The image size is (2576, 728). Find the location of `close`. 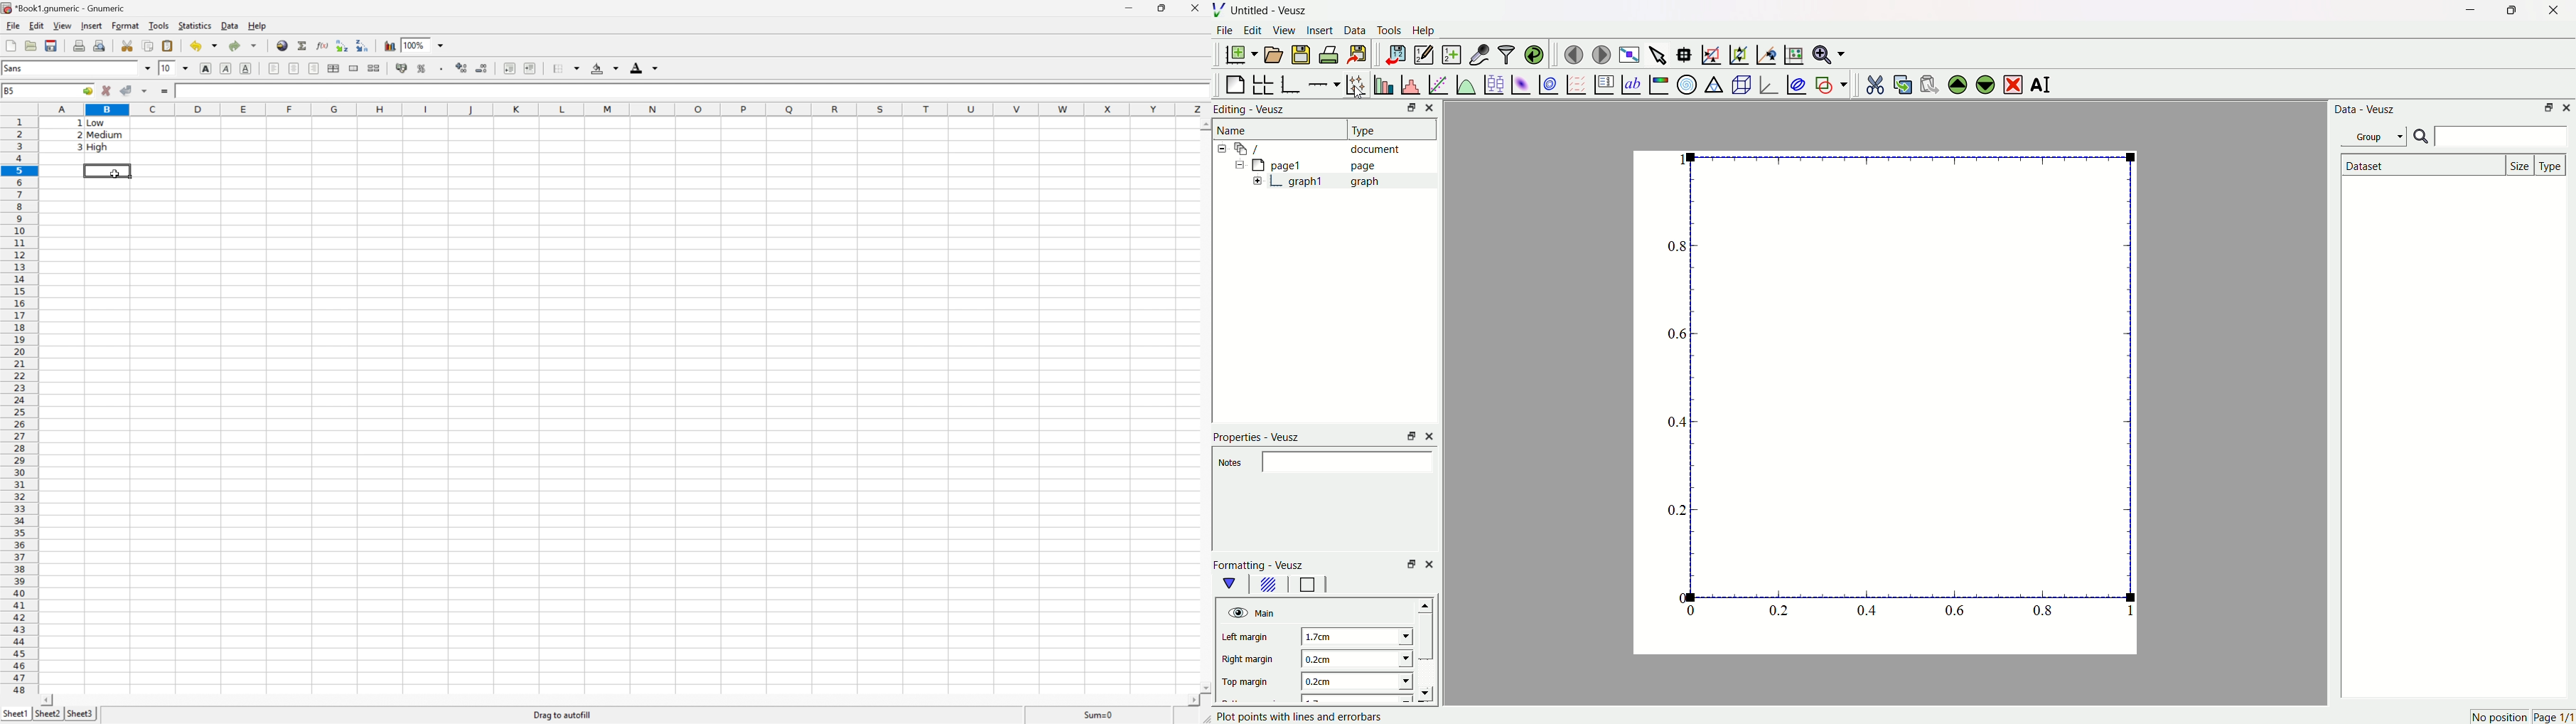

close is located at coordinates (1432, 435).